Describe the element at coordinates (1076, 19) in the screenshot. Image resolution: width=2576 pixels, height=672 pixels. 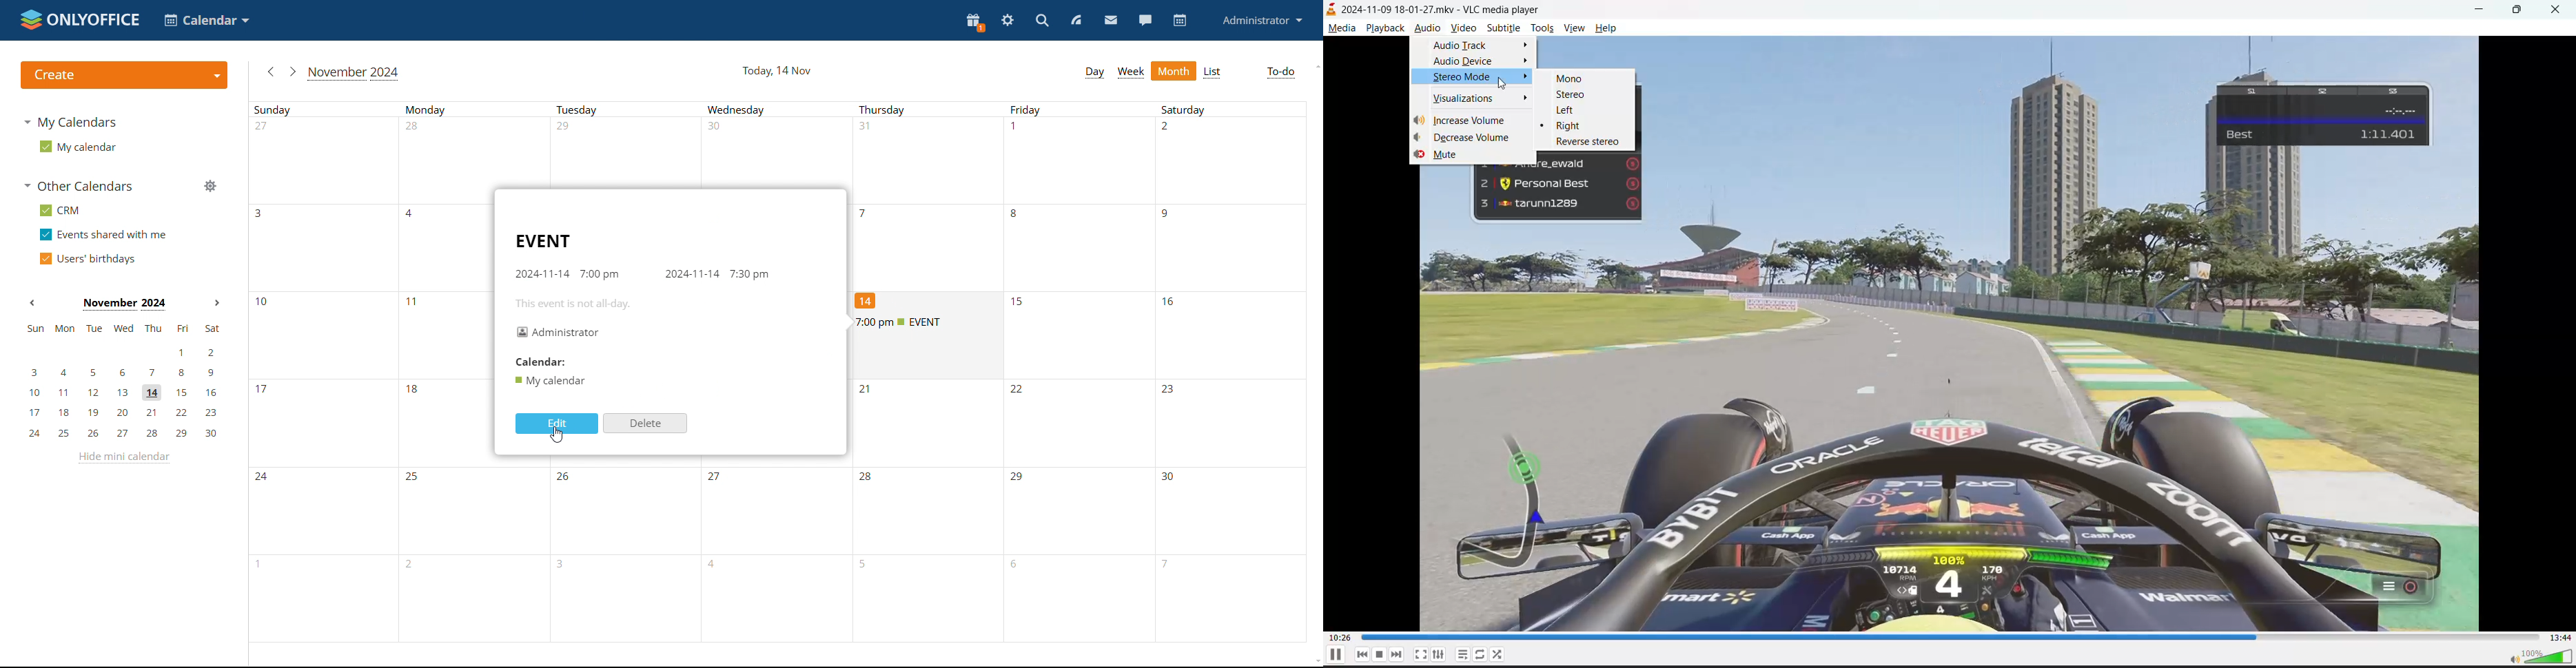
I see `feed` at that location.